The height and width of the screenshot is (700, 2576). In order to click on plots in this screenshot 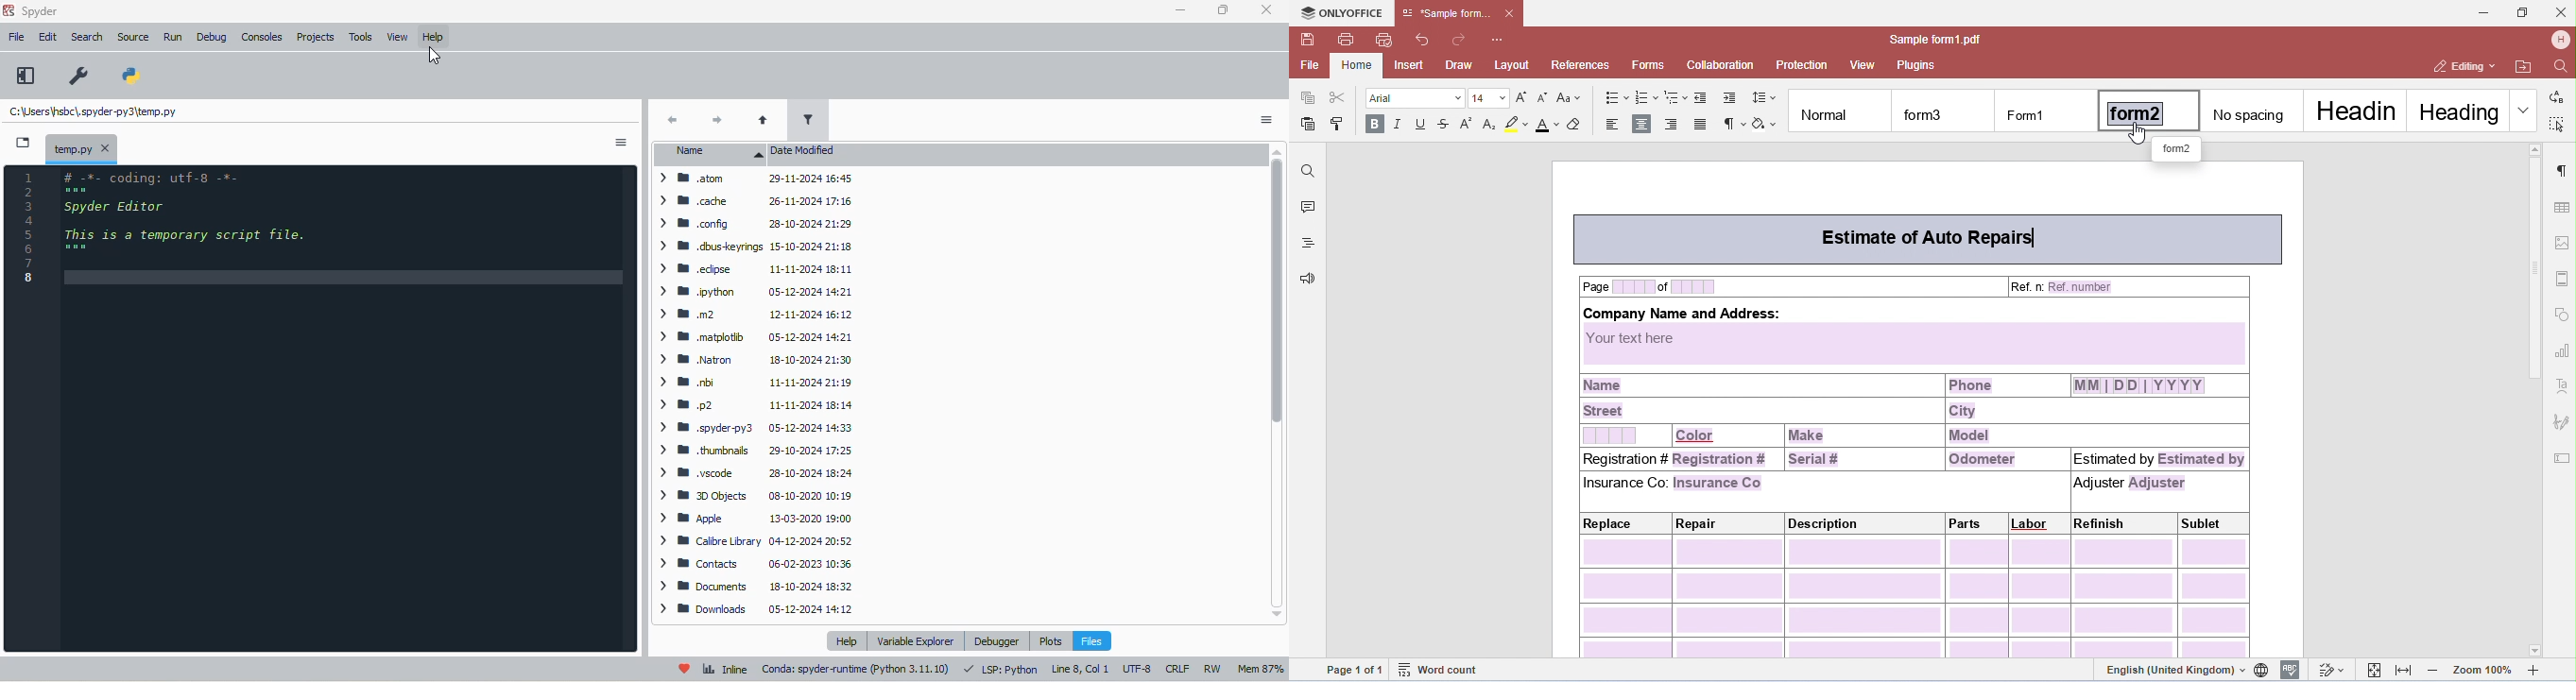, I will do `click(1051, 641)`.